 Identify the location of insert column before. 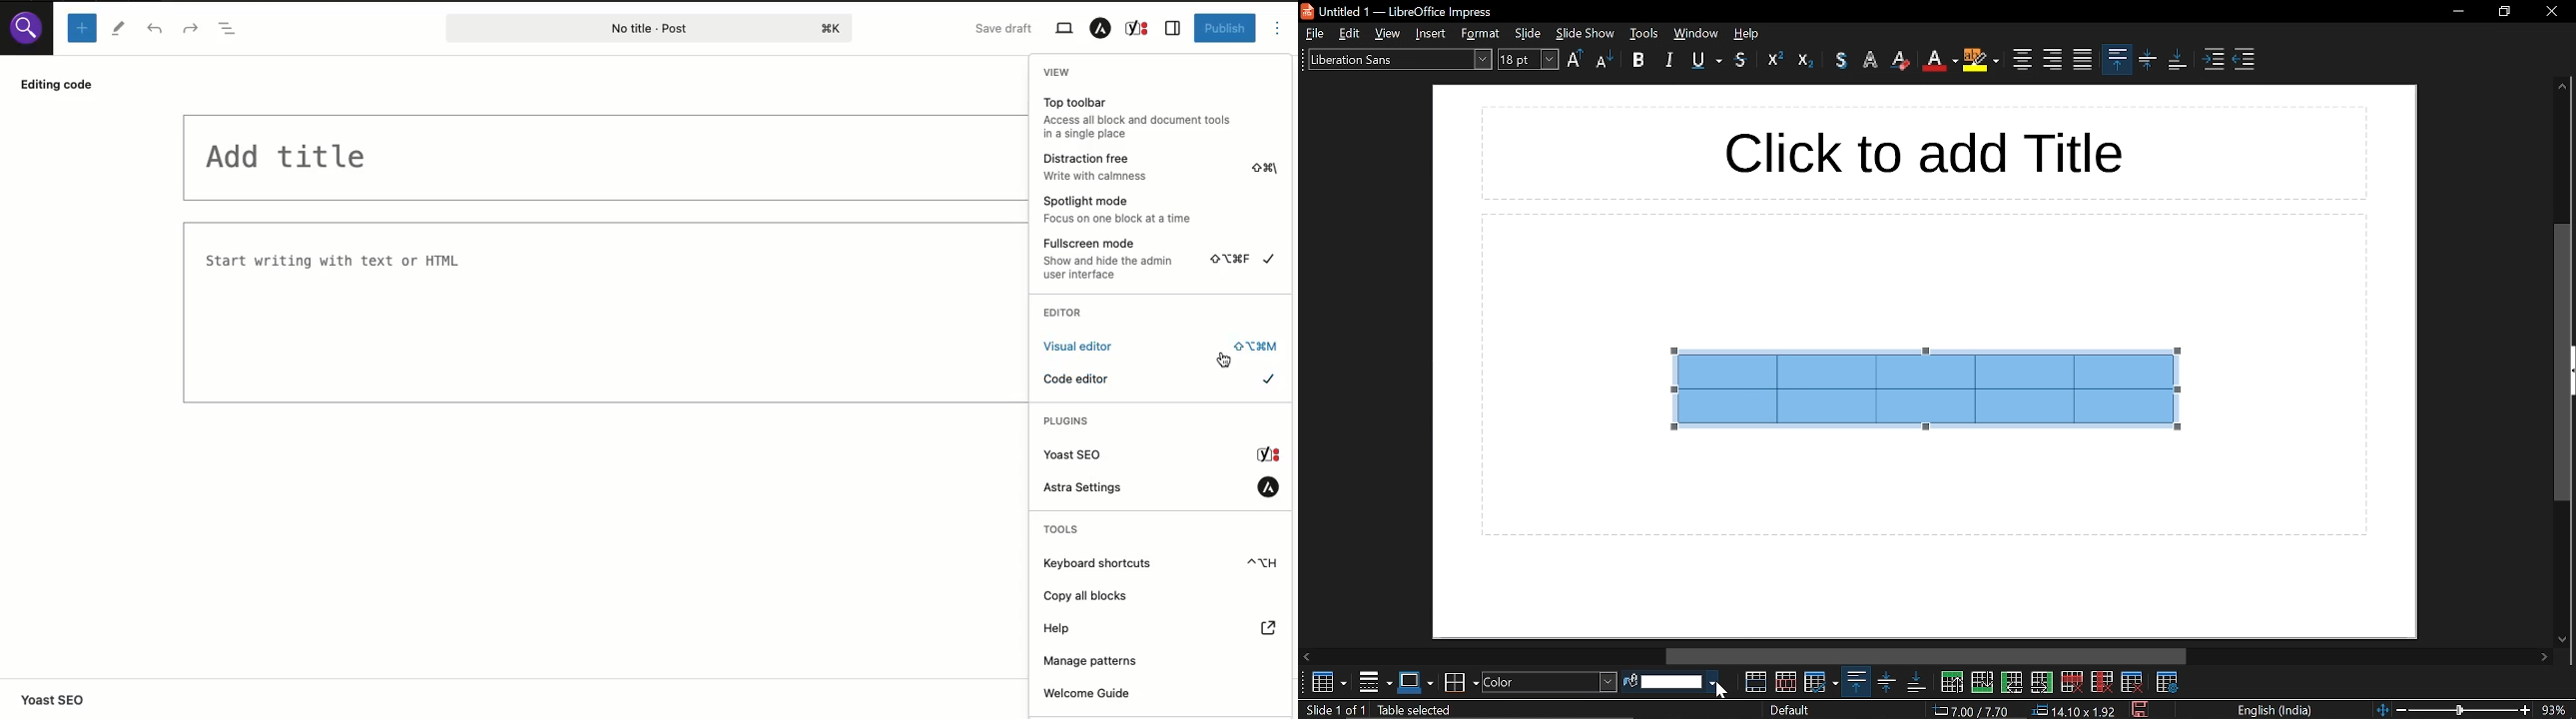
(2012, 682).